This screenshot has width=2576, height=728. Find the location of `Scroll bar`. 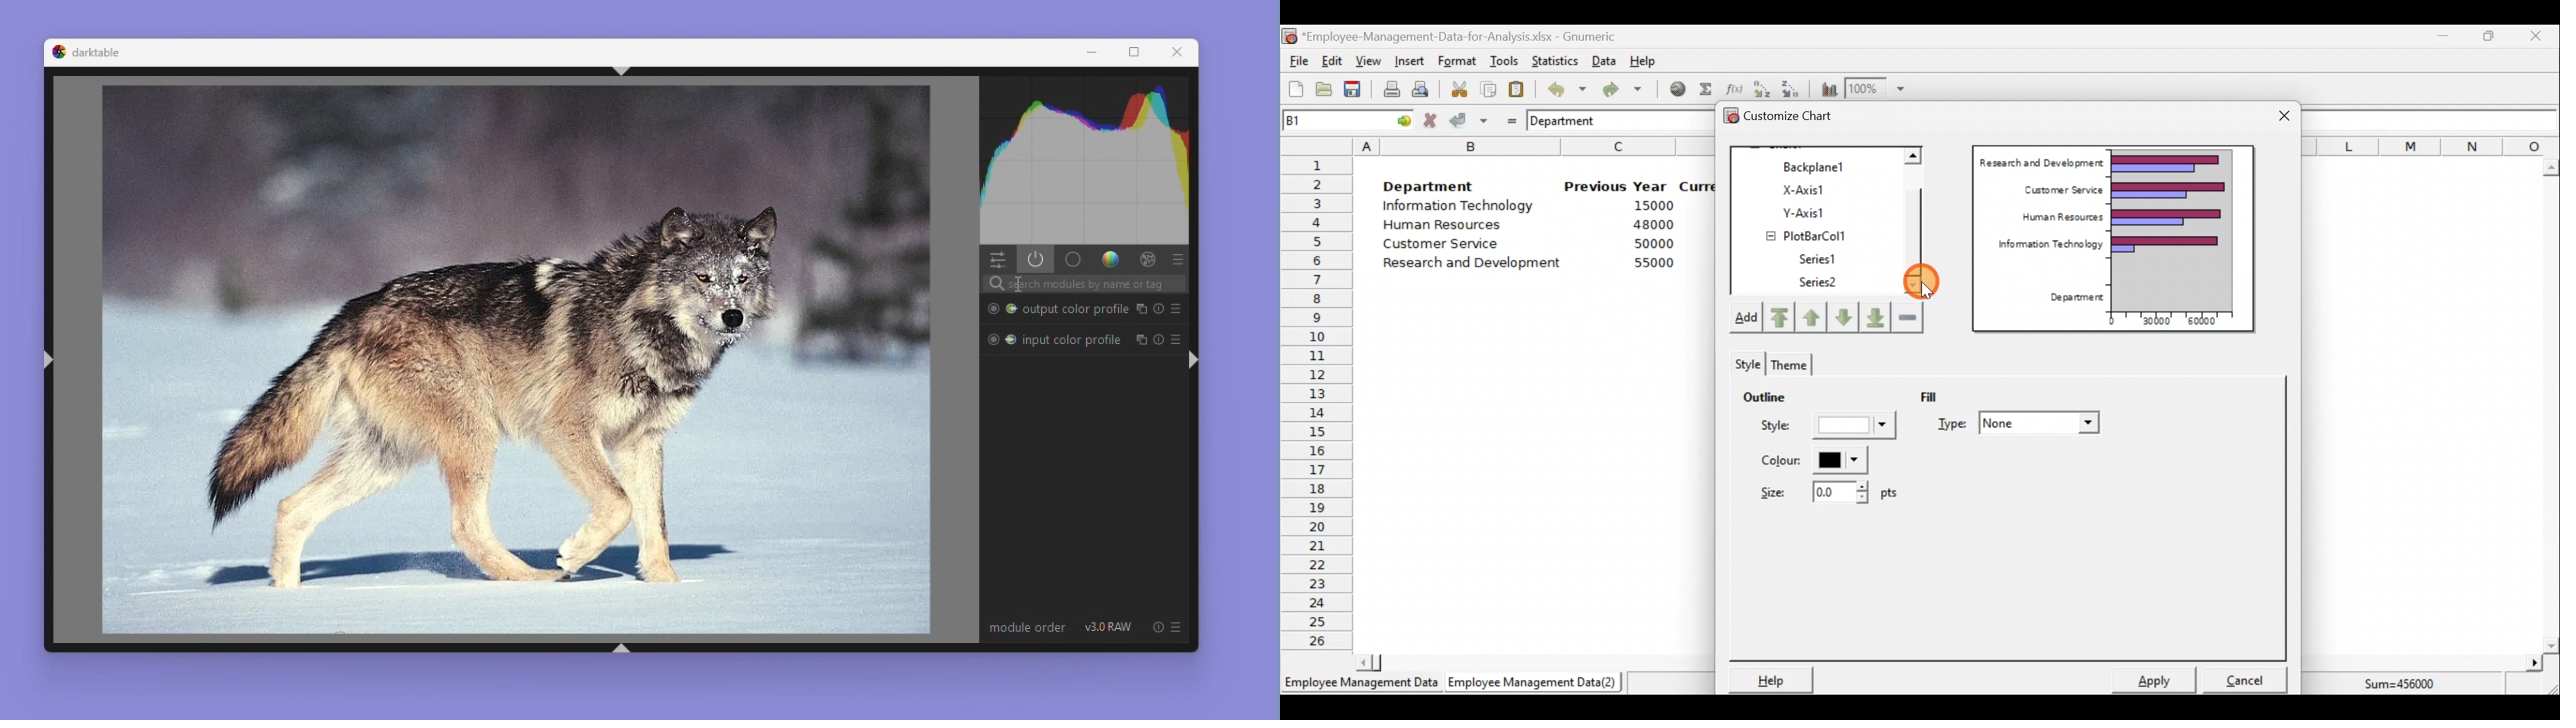

Scroll bar is located at coordinates (1920, 222).